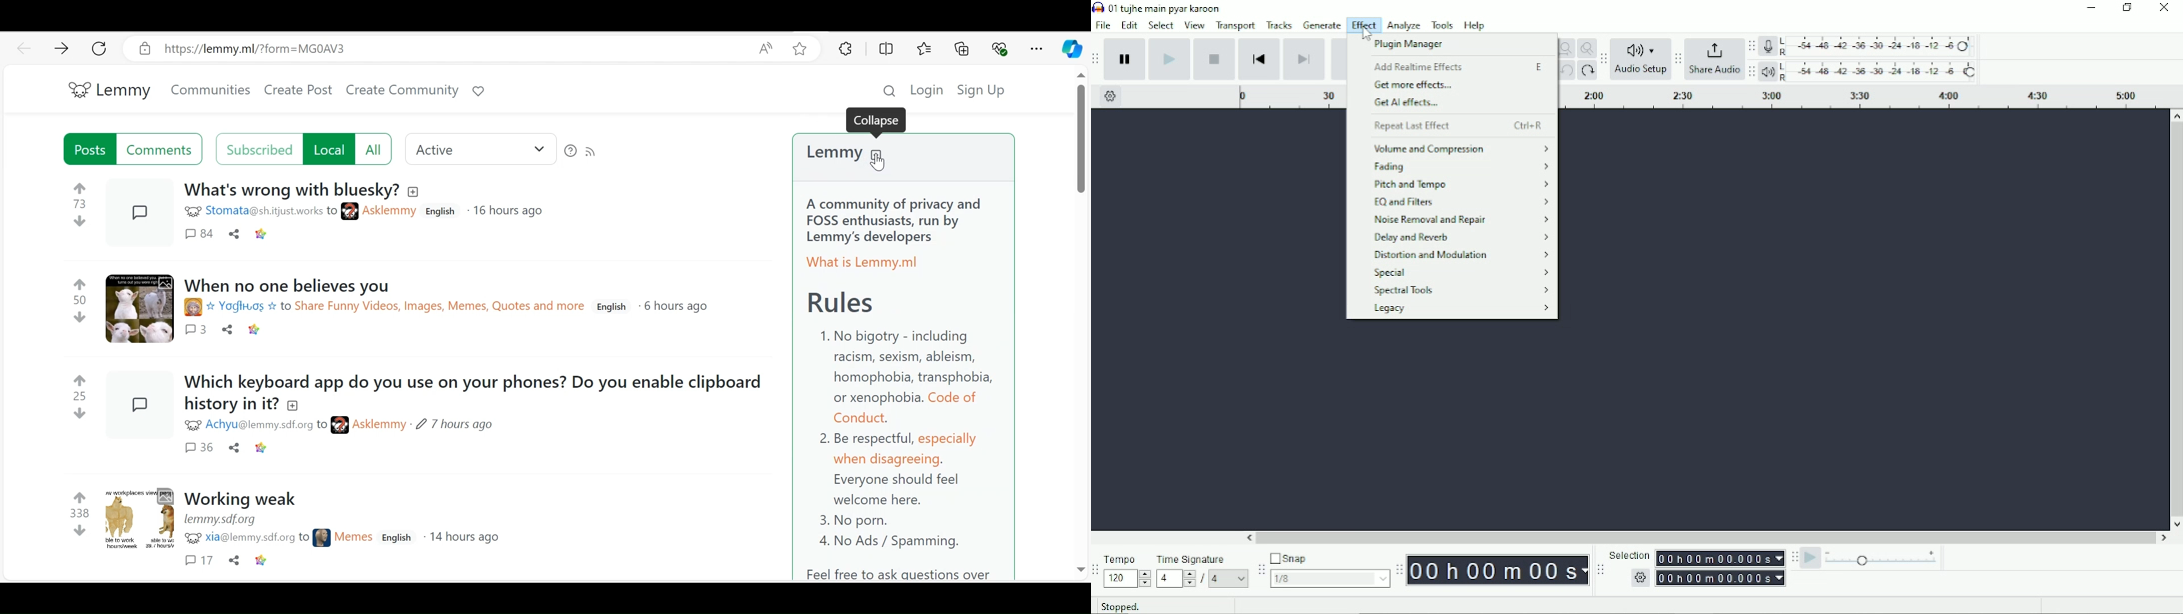 Image resolution: width=2184 pixels, height=616 pixels. What do you see at coordinates (234, 233) in the screenshot?
I see `Share` at bounding box center [234, 233].